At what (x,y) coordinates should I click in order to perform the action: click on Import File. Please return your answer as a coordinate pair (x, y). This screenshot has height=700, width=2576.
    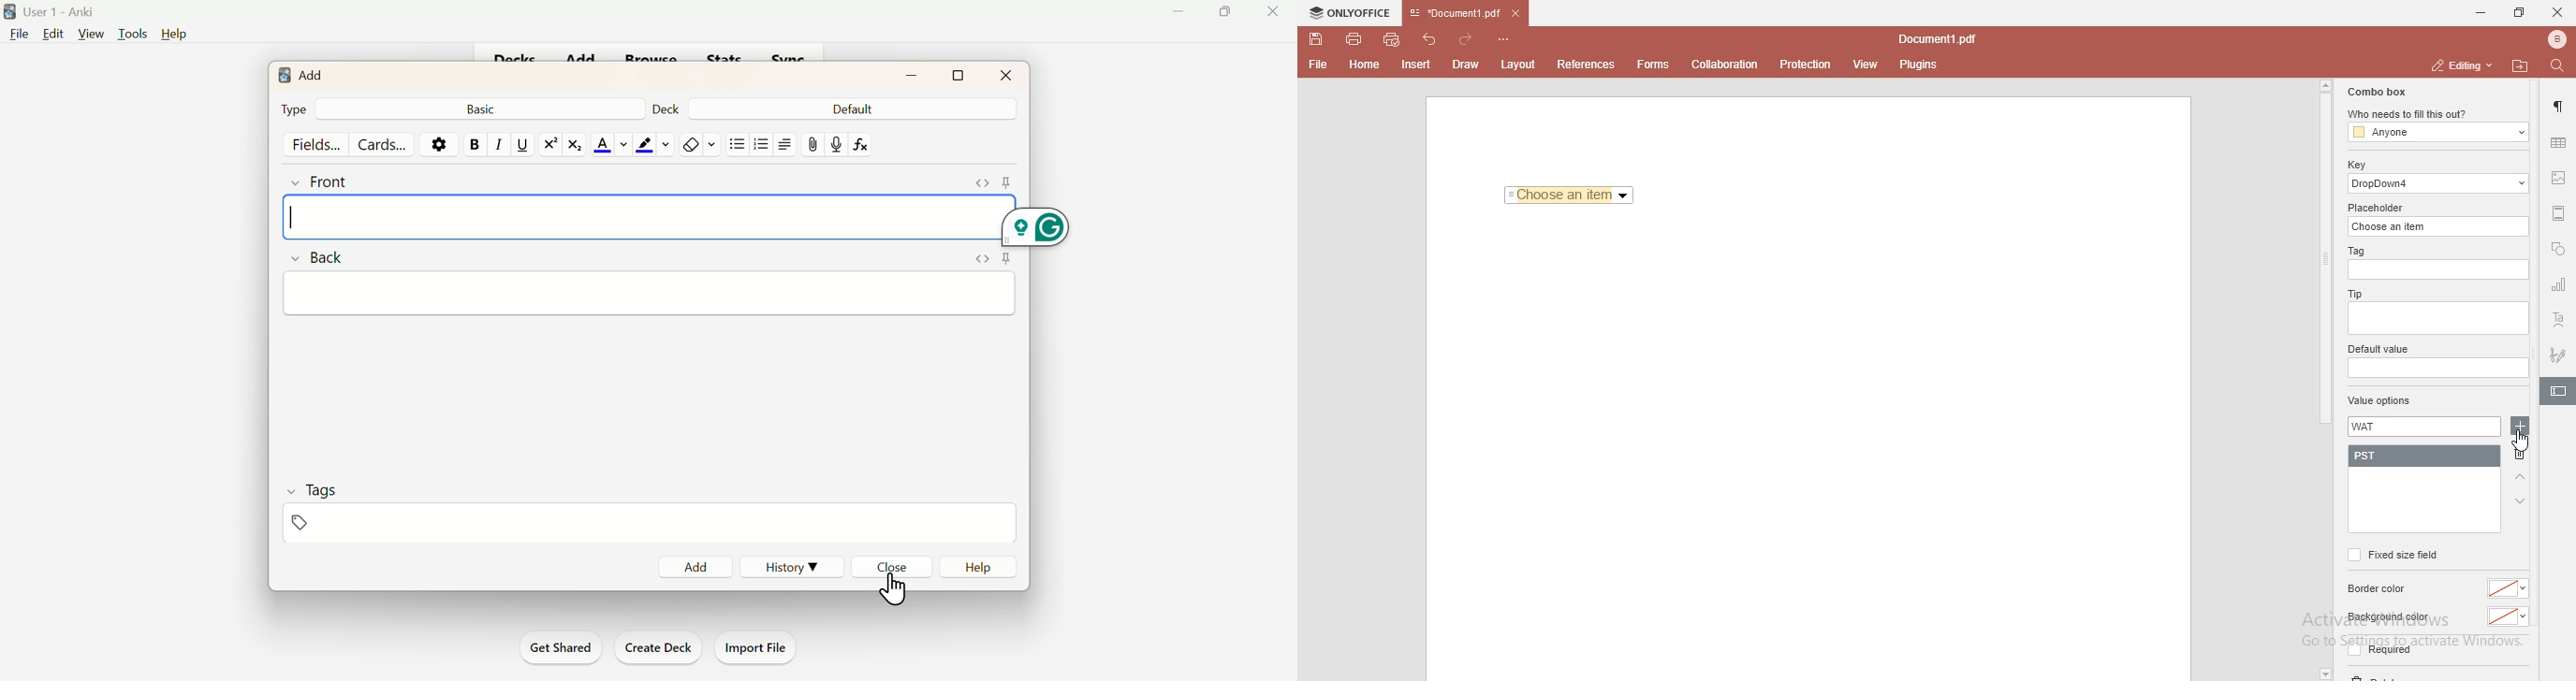
    Looking at the image, I should click on (761, 648).